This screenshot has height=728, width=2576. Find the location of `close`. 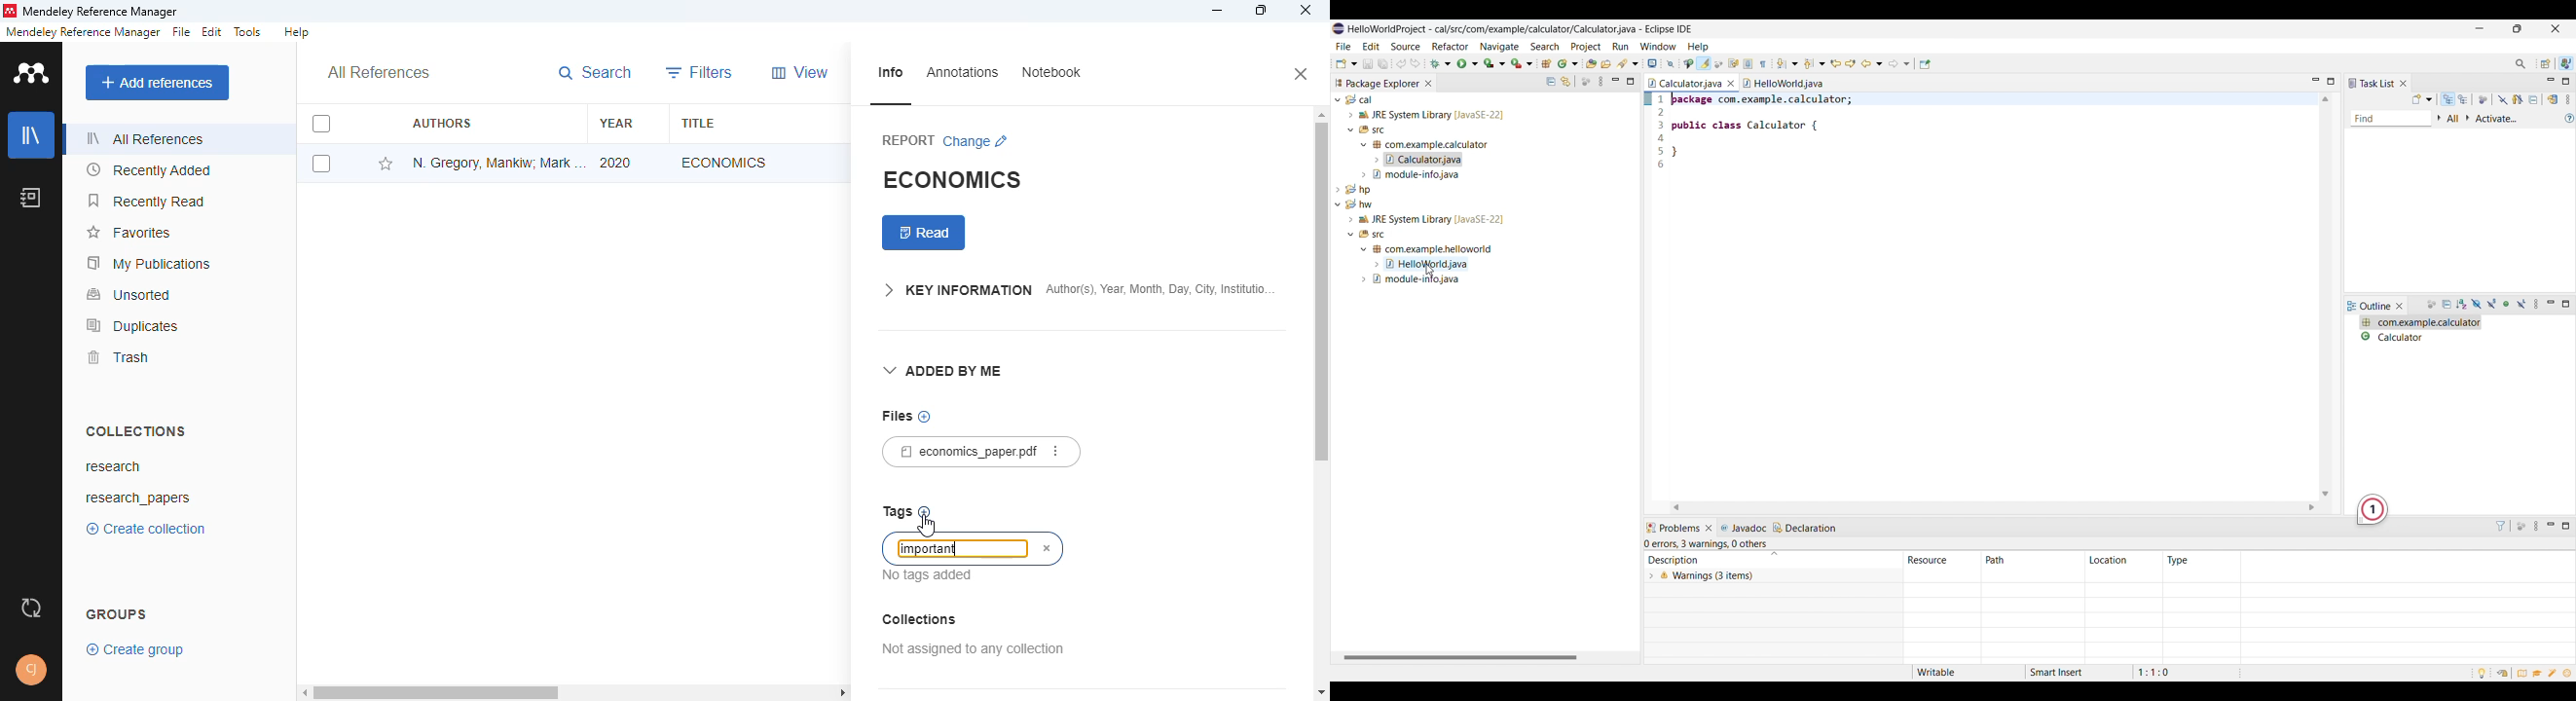

close is located at coordinates (1303, 75).